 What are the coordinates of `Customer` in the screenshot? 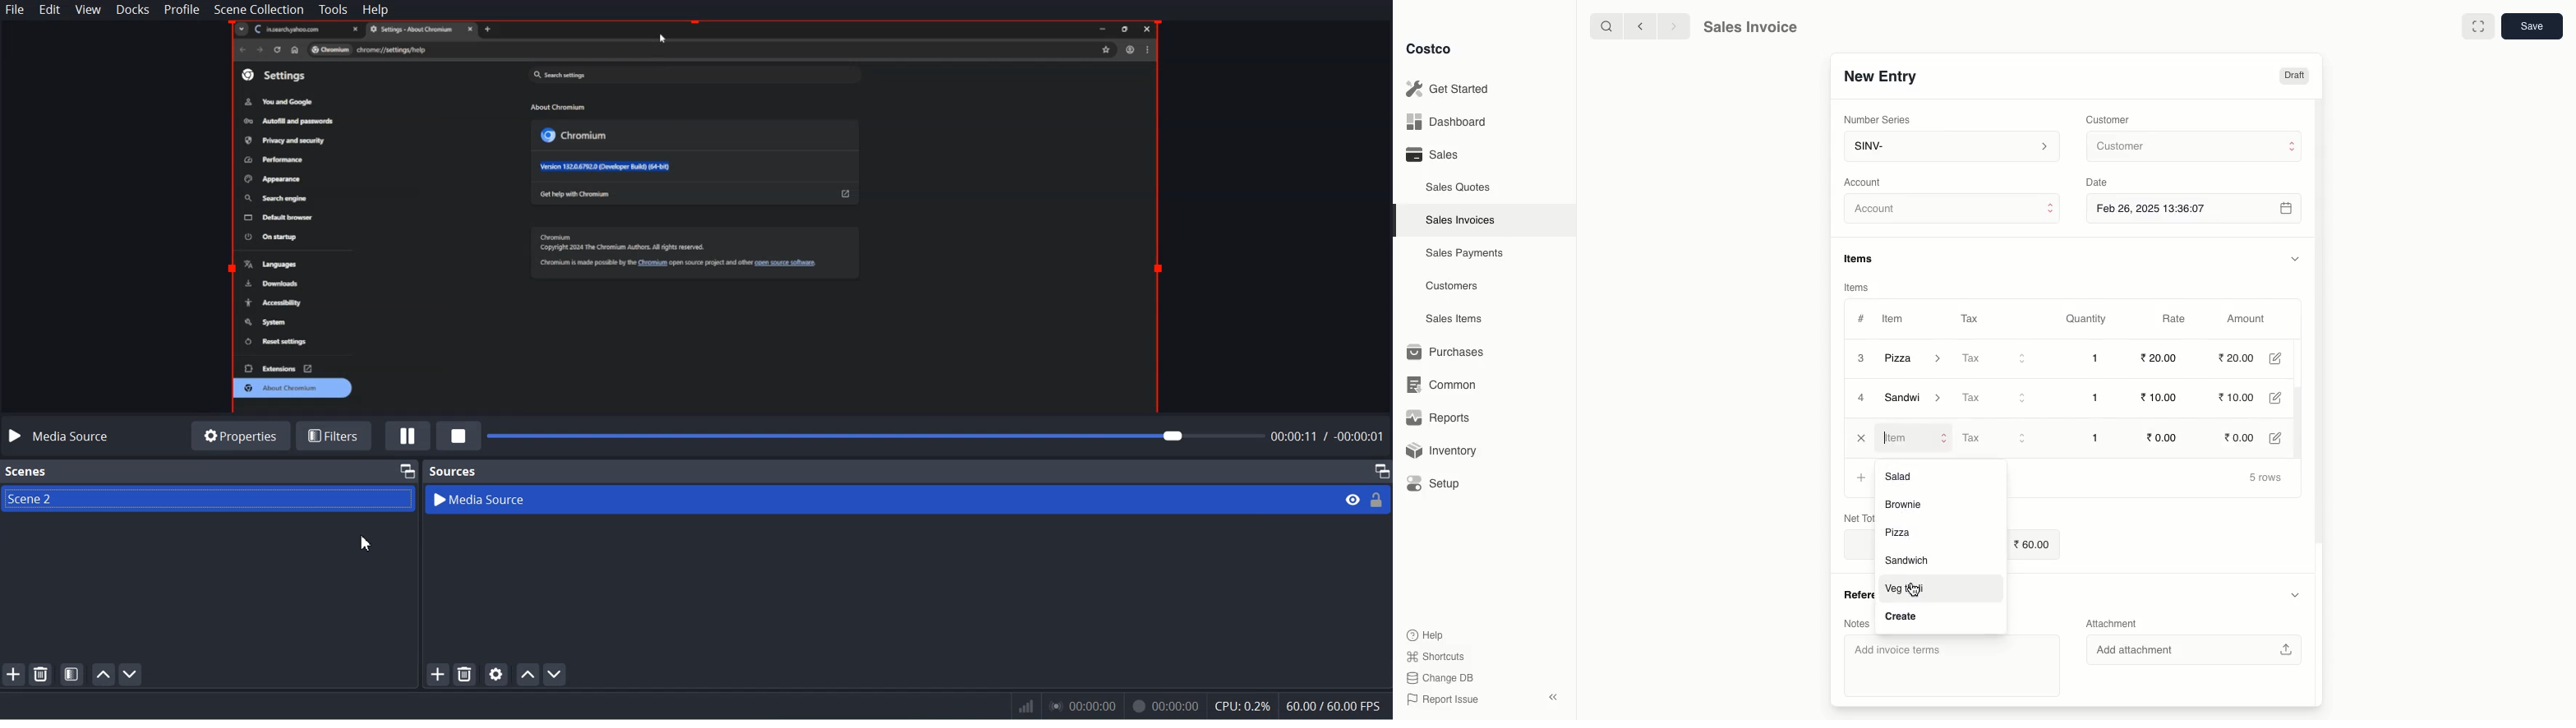 It's located at (2110, 118).